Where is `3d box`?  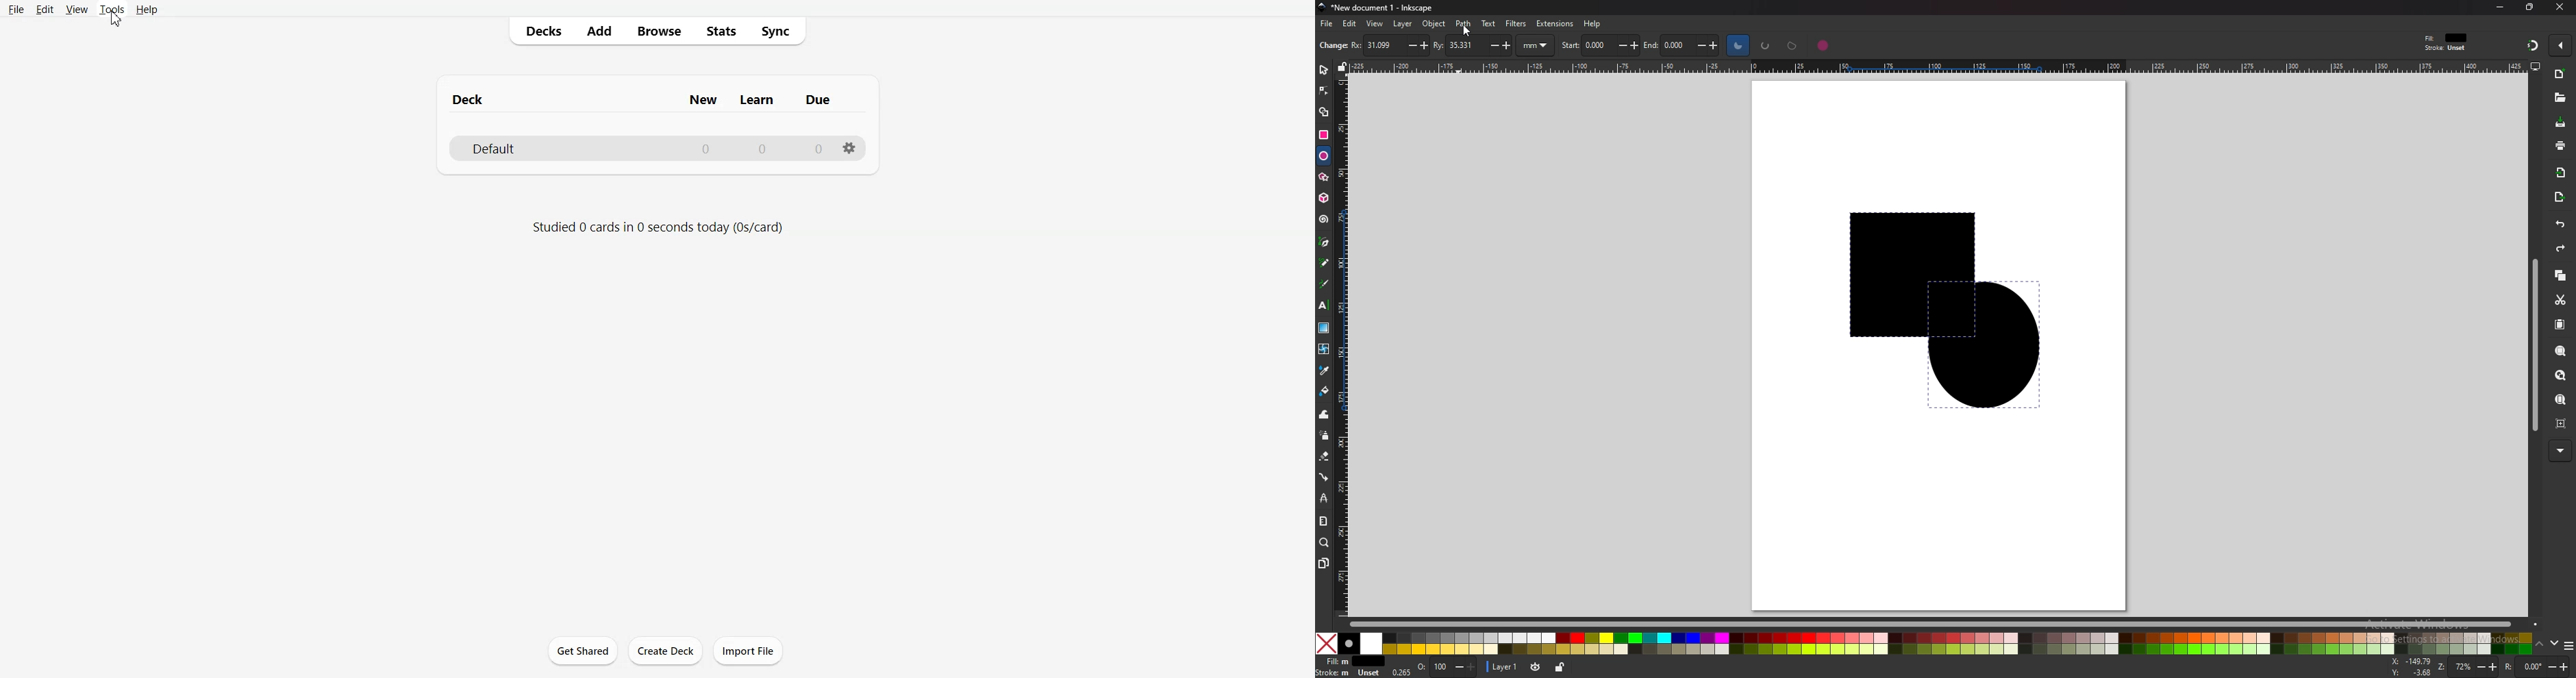 3d box is located at coordinates (1324, 198).